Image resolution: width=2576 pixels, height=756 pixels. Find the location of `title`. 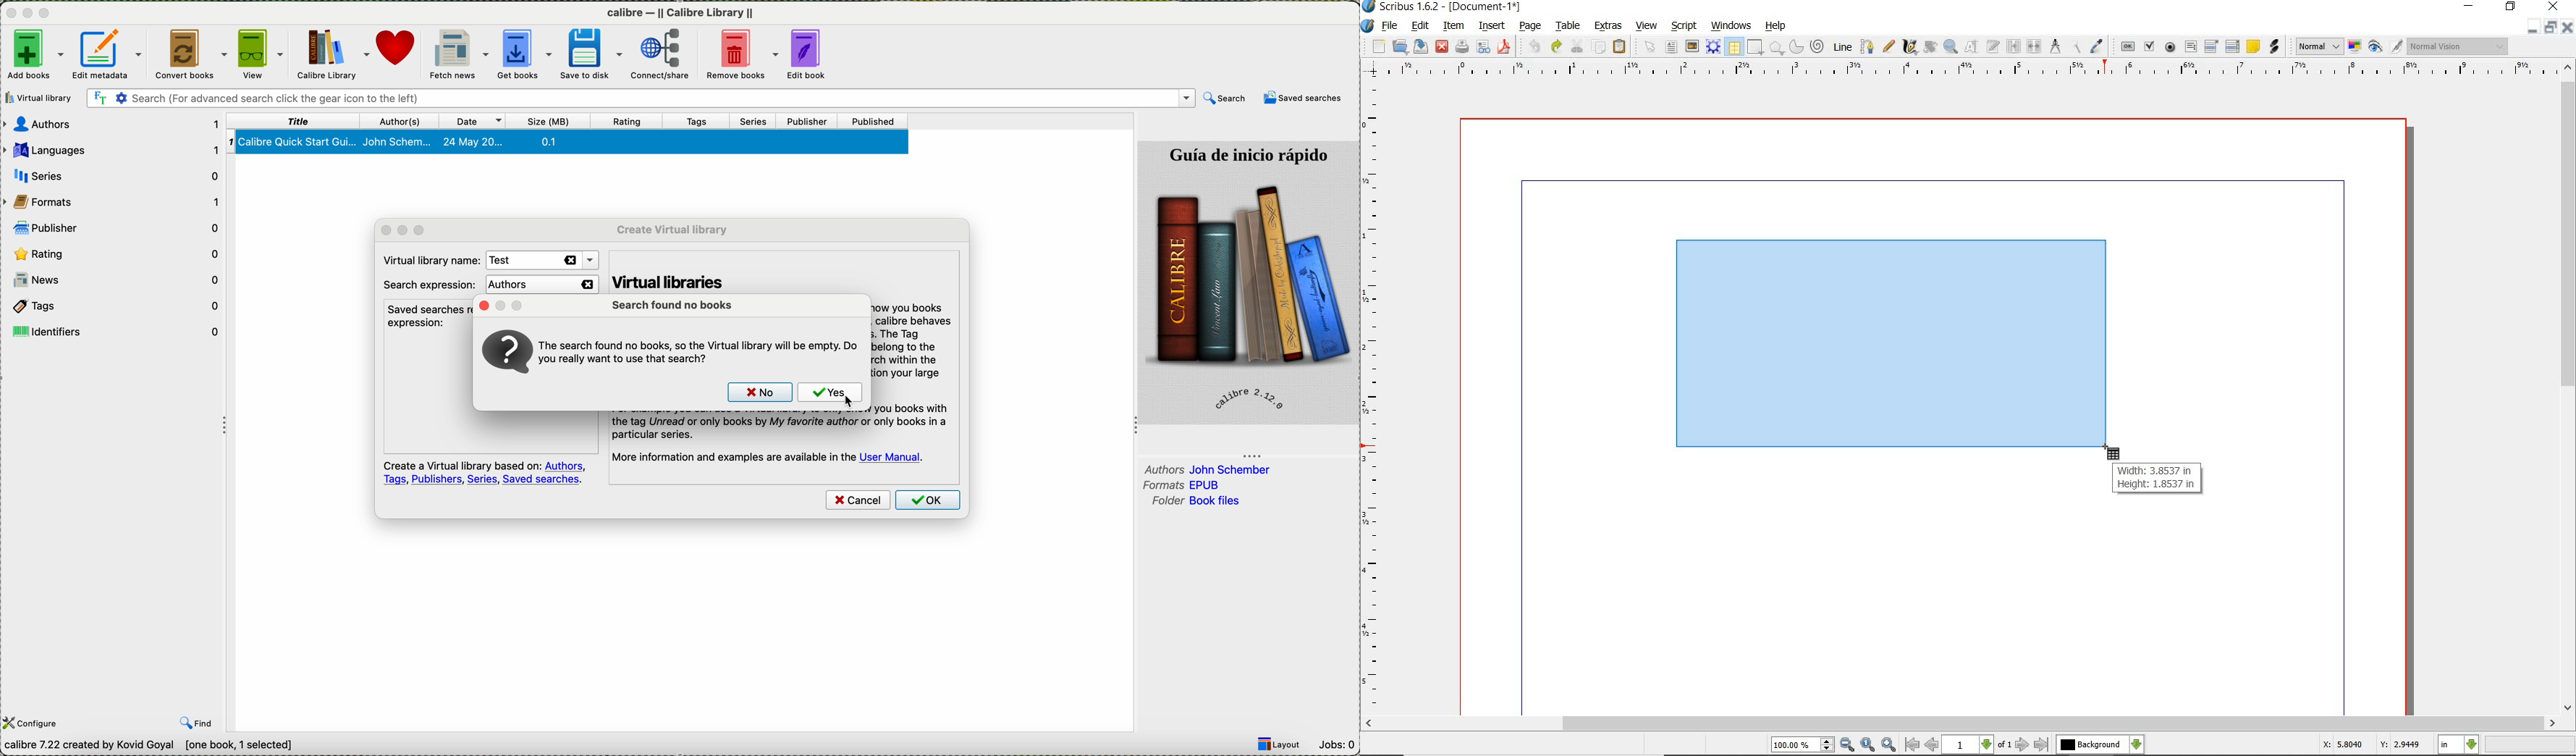

title is located at coordinates (299, 122).